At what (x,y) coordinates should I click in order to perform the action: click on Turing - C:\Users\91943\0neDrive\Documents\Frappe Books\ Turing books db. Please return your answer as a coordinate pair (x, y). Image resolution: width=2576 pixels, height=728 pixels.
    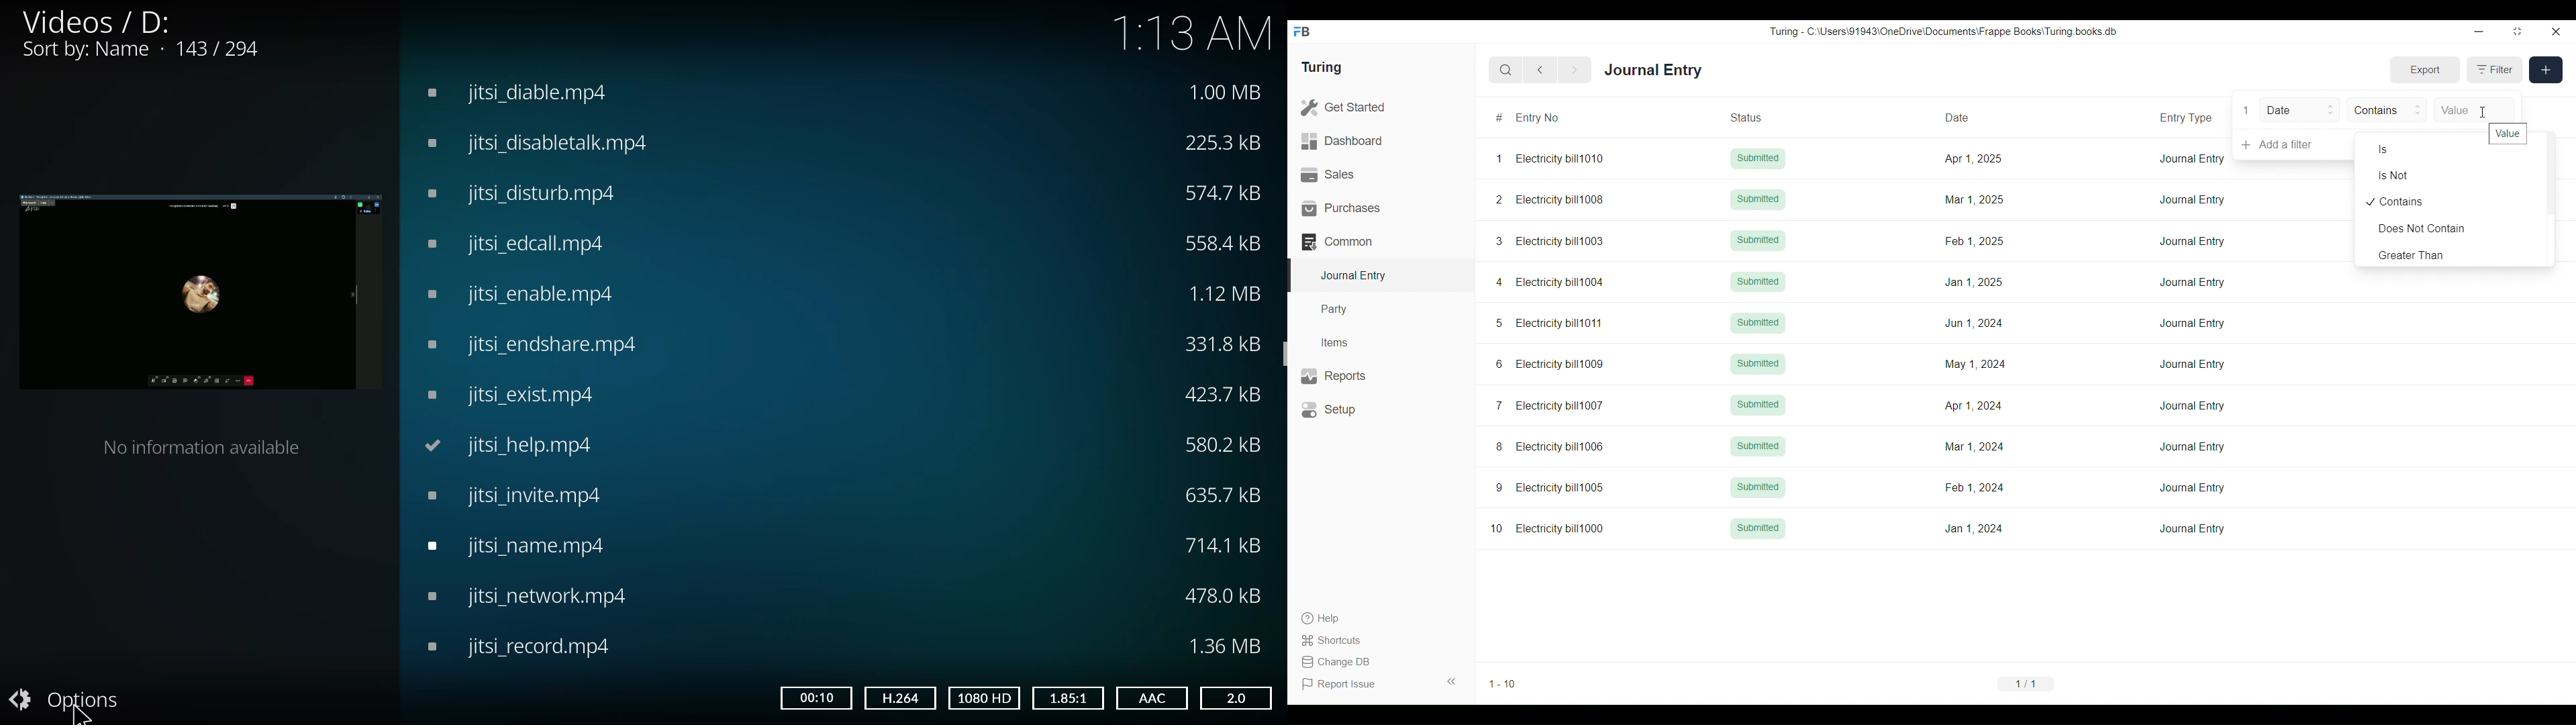
    Looking at the image, I should click on (1942, 32).